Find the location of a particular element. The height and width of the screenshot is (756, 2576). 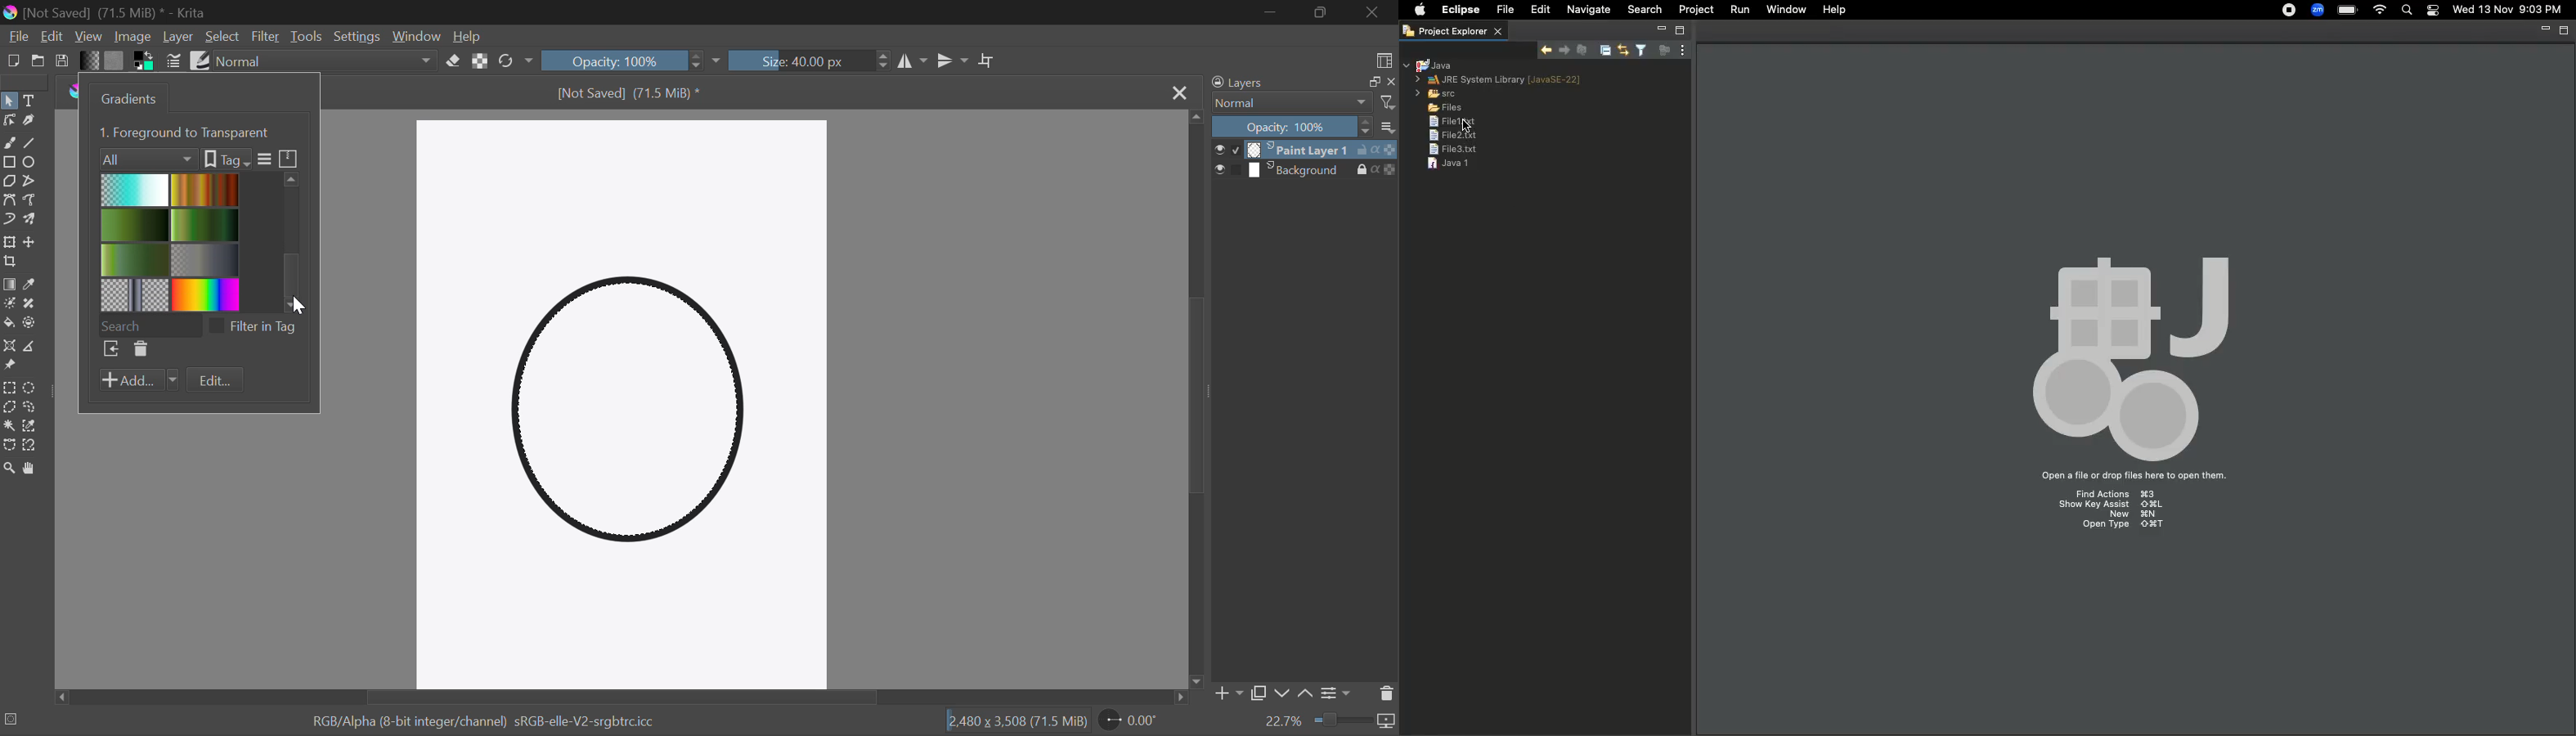

Rotate Page  is located at coordinates (1129, 720).